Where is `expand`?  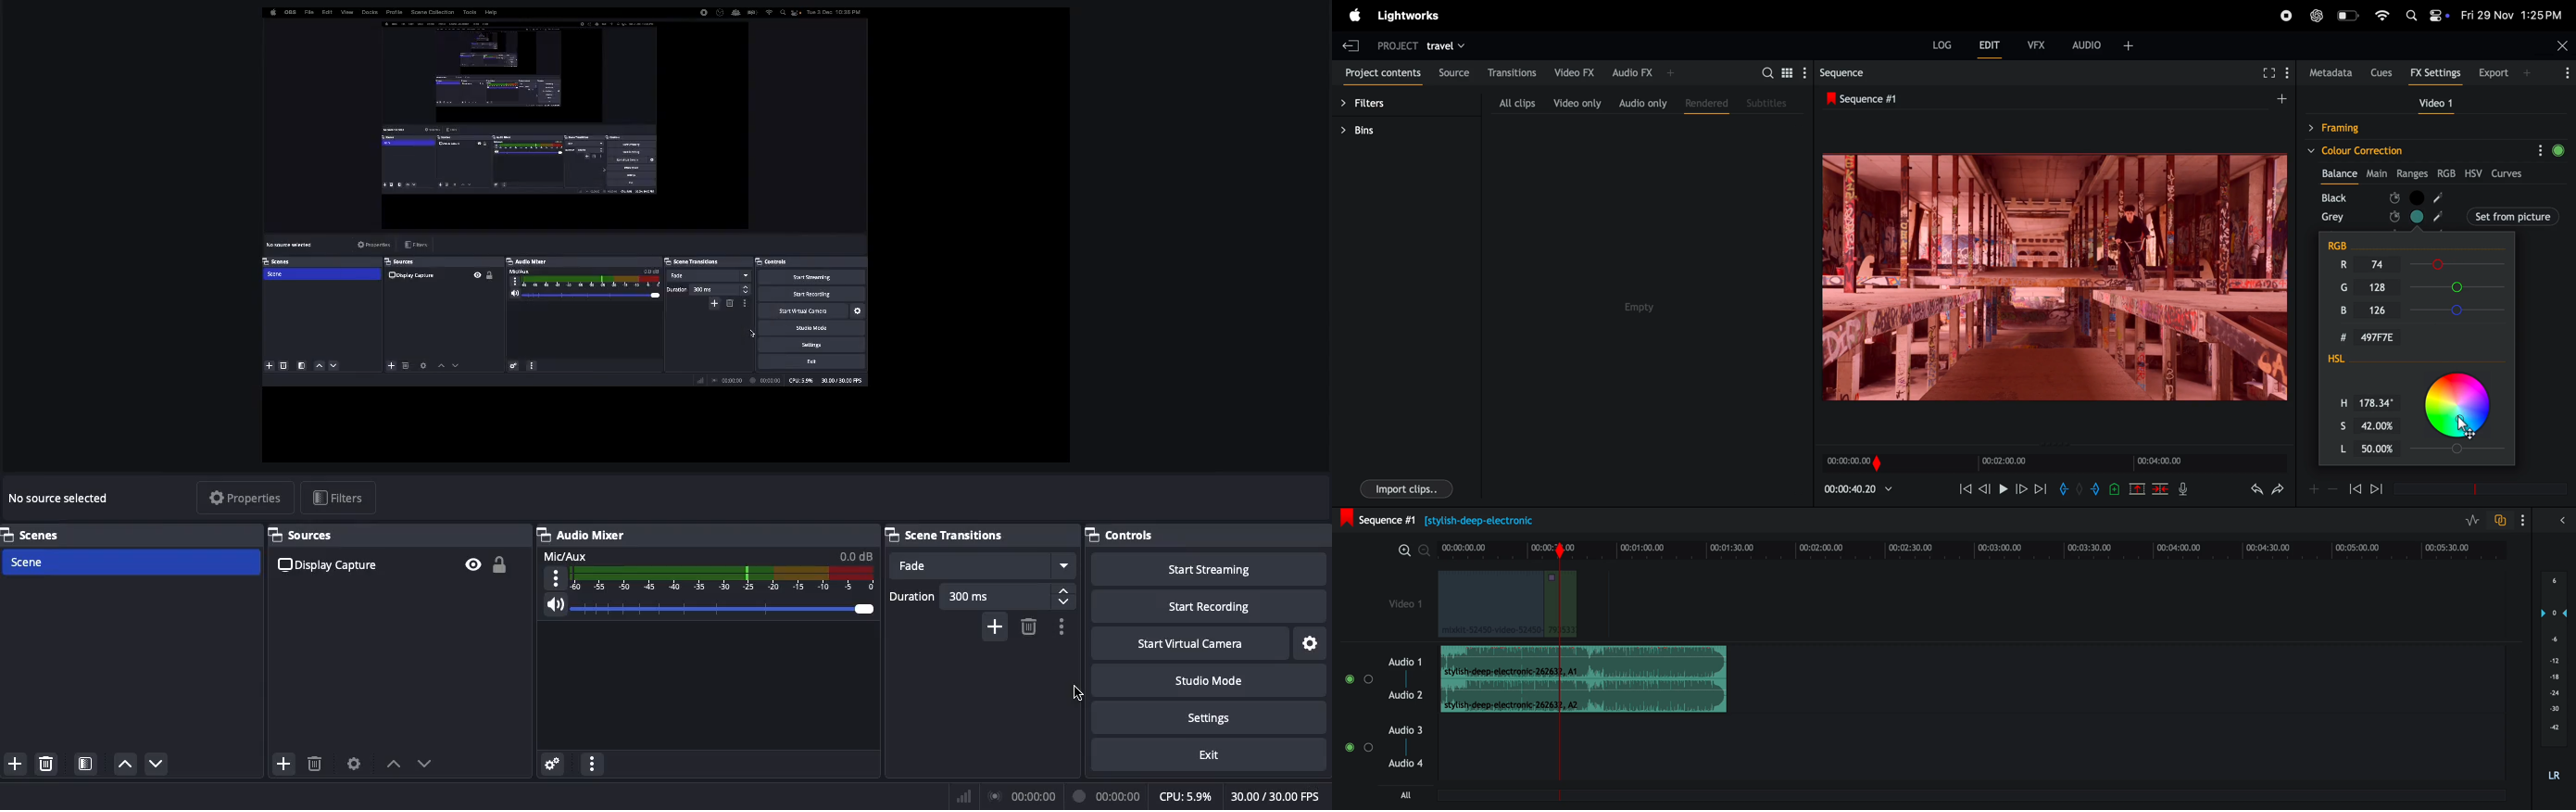
expand is located at coordinates (2562, 520).